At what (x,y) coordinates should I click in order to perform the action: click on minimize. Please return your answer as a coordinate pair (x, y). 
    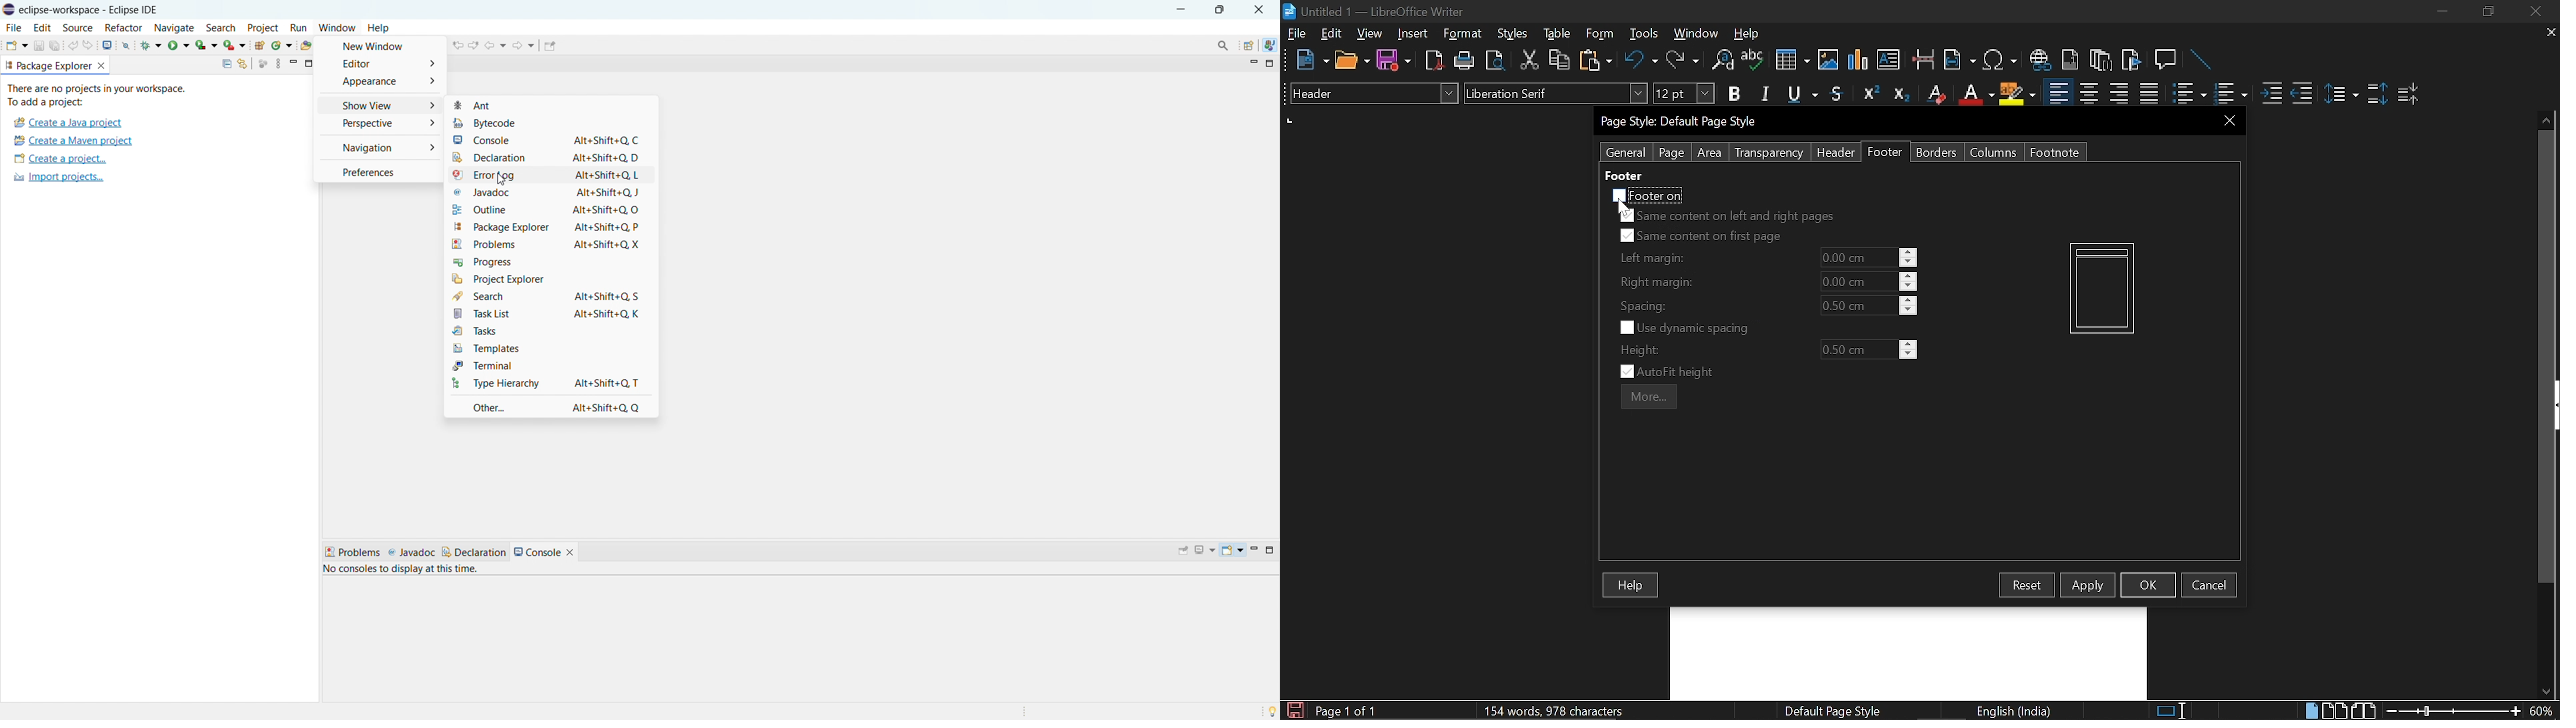
    Looking at the image, I should click on (1254, 549).